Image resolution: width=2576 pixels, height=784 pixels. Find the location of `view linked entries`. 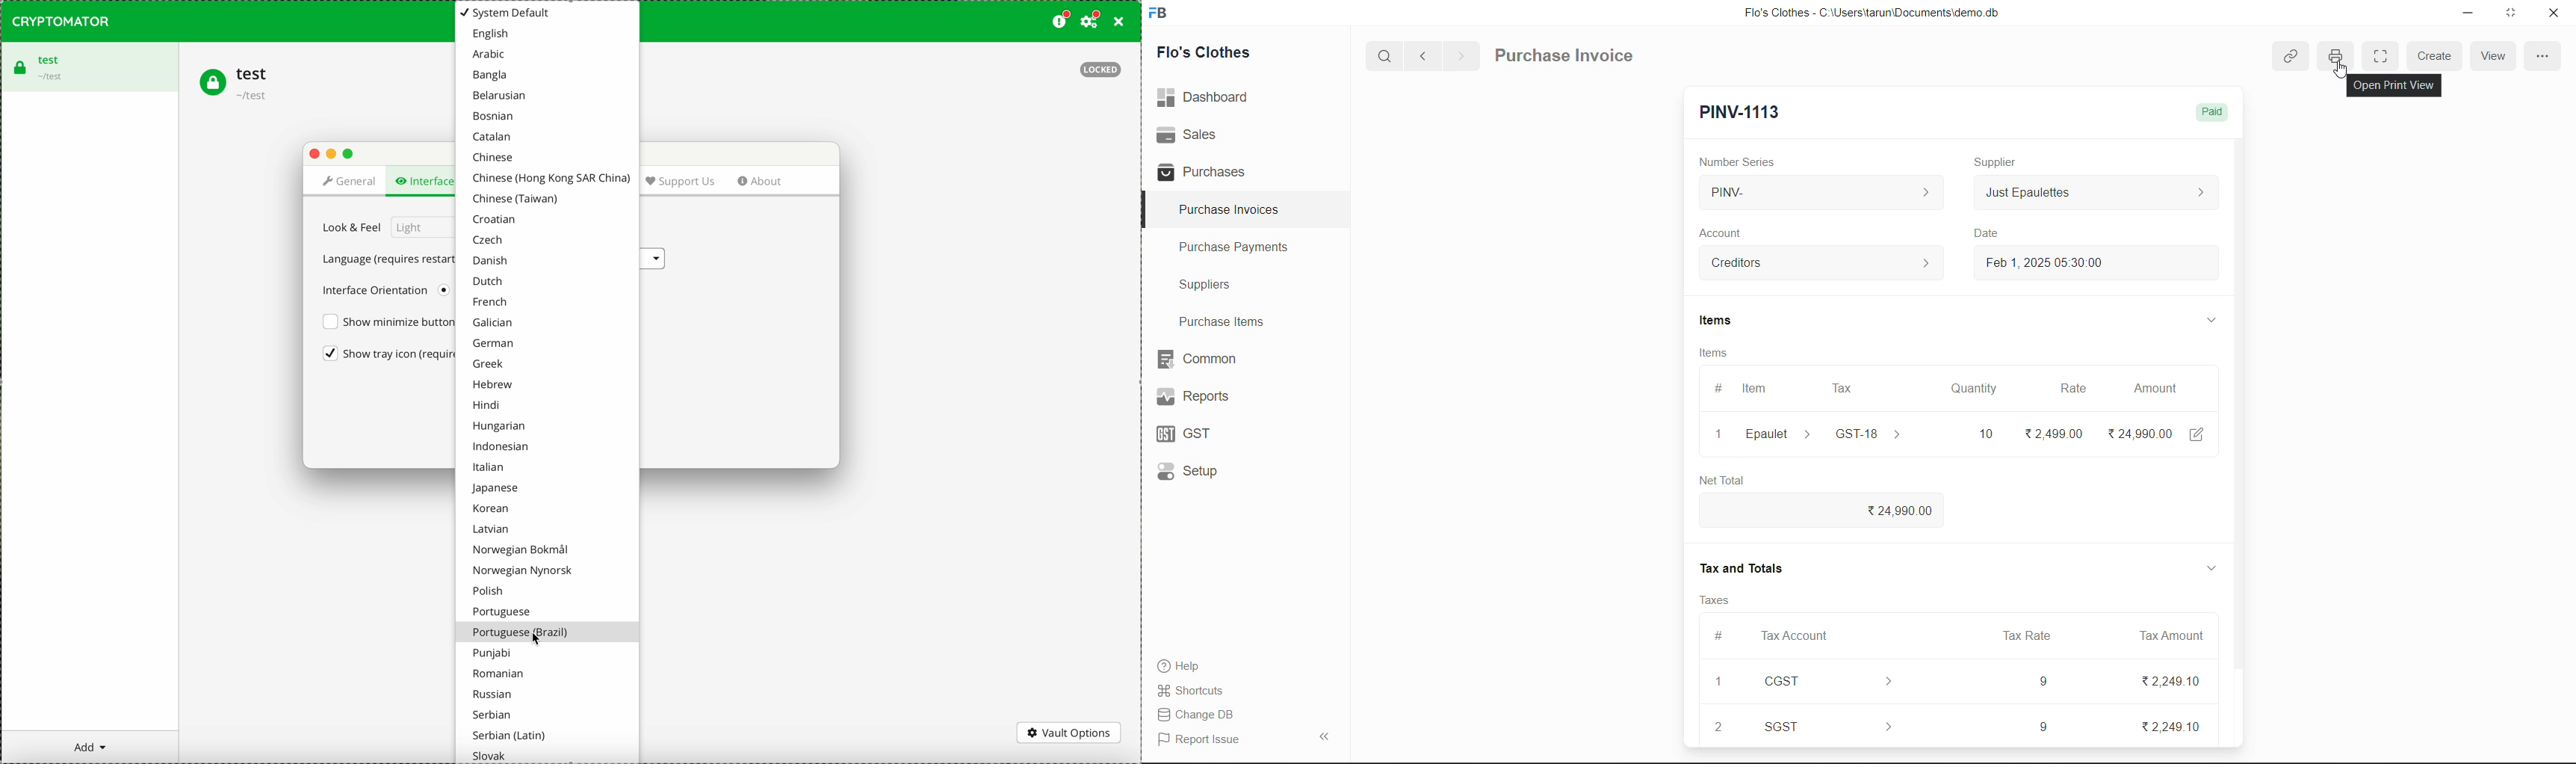

view linked entries is located at coordinates (2293, 58).